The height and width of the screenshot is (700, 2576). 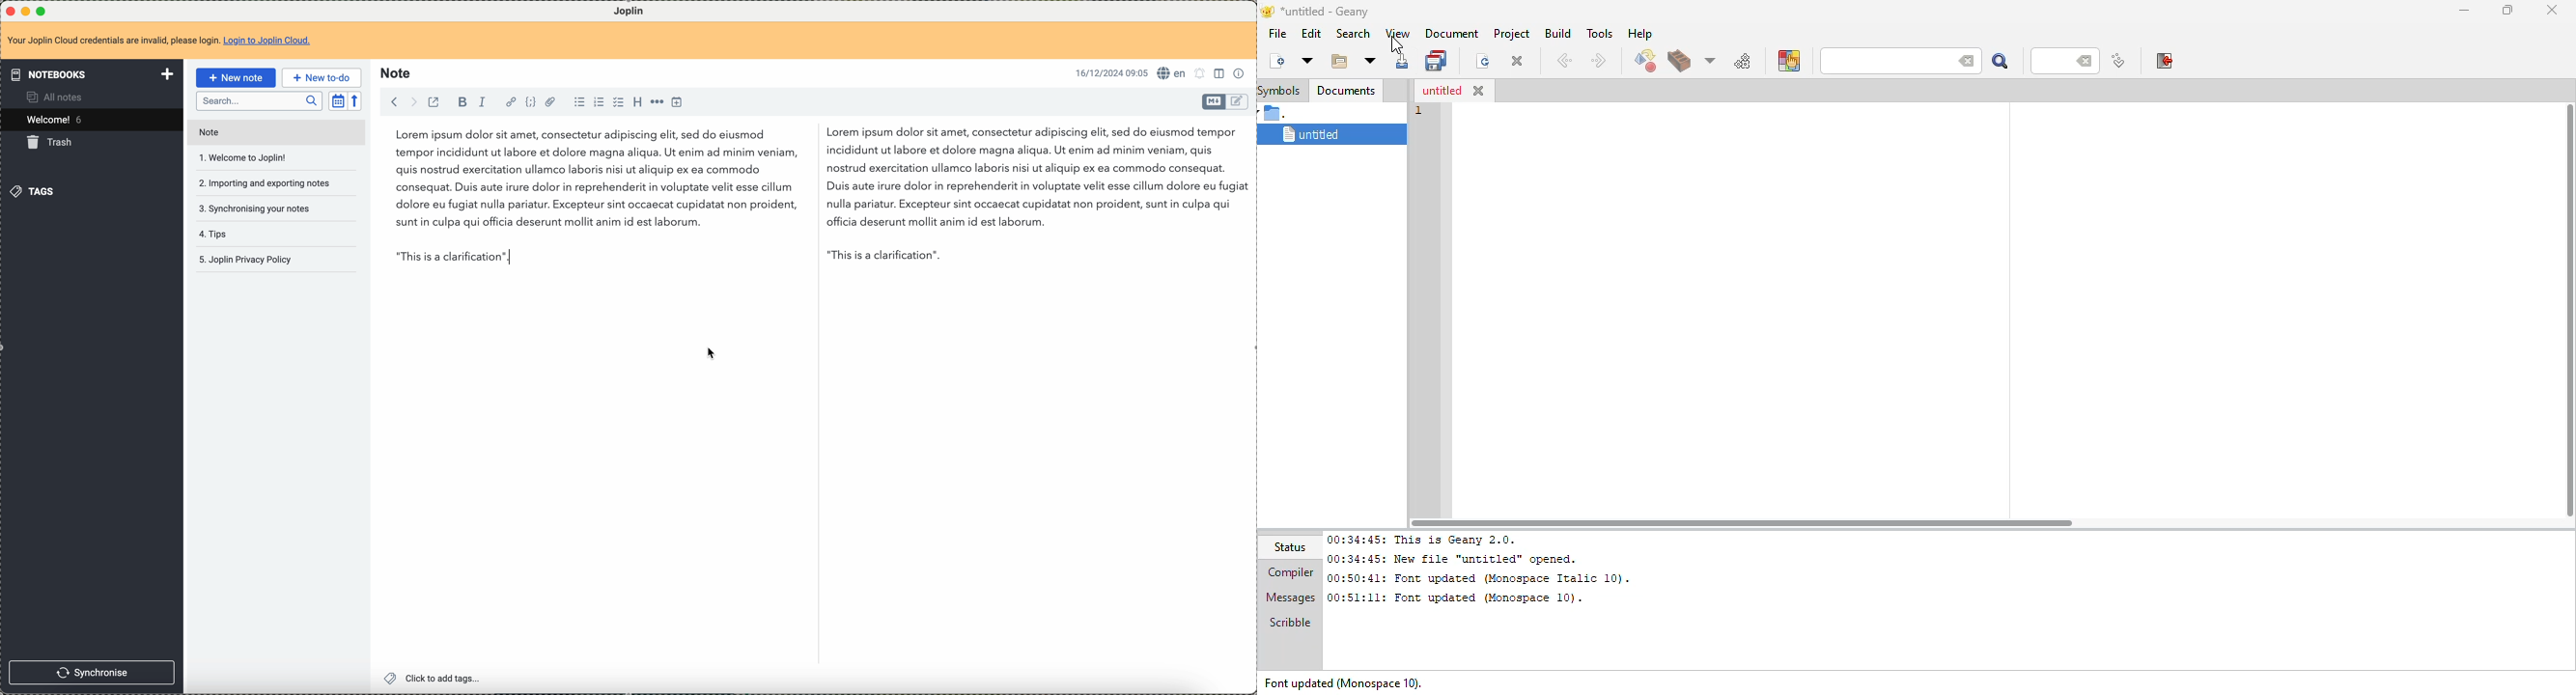 I want to click on new to-do, so click(x=321, y=77).